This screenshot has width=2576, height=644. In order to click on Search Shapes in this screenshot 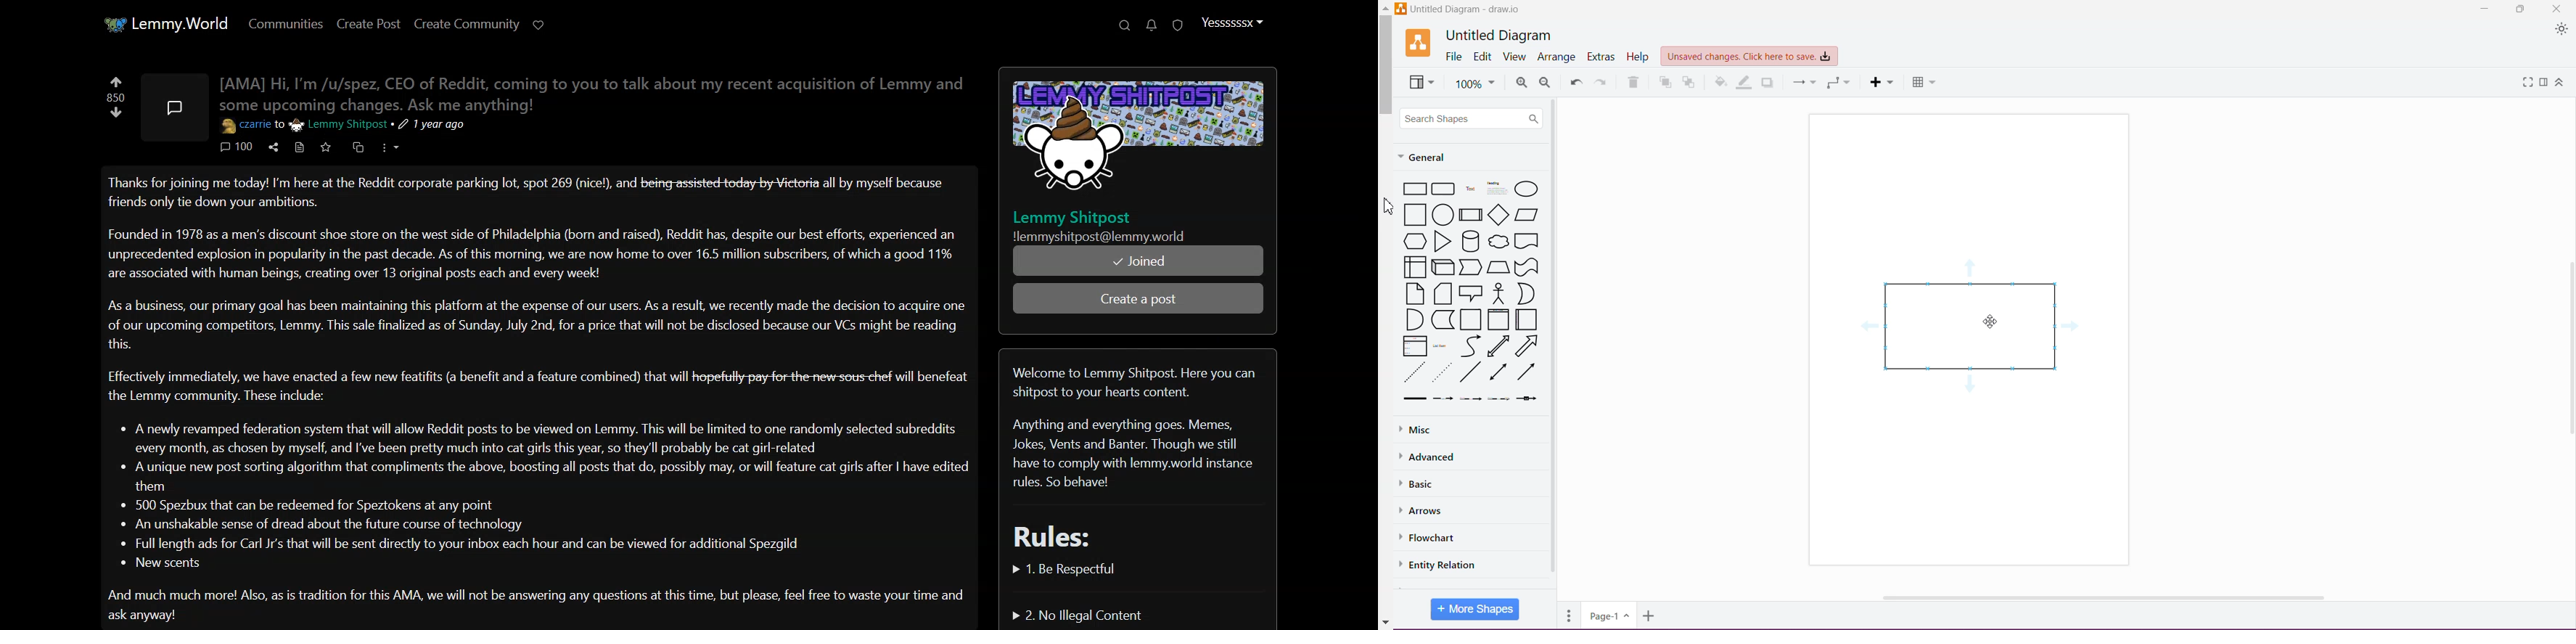, I will do `click(1472, 119)`.